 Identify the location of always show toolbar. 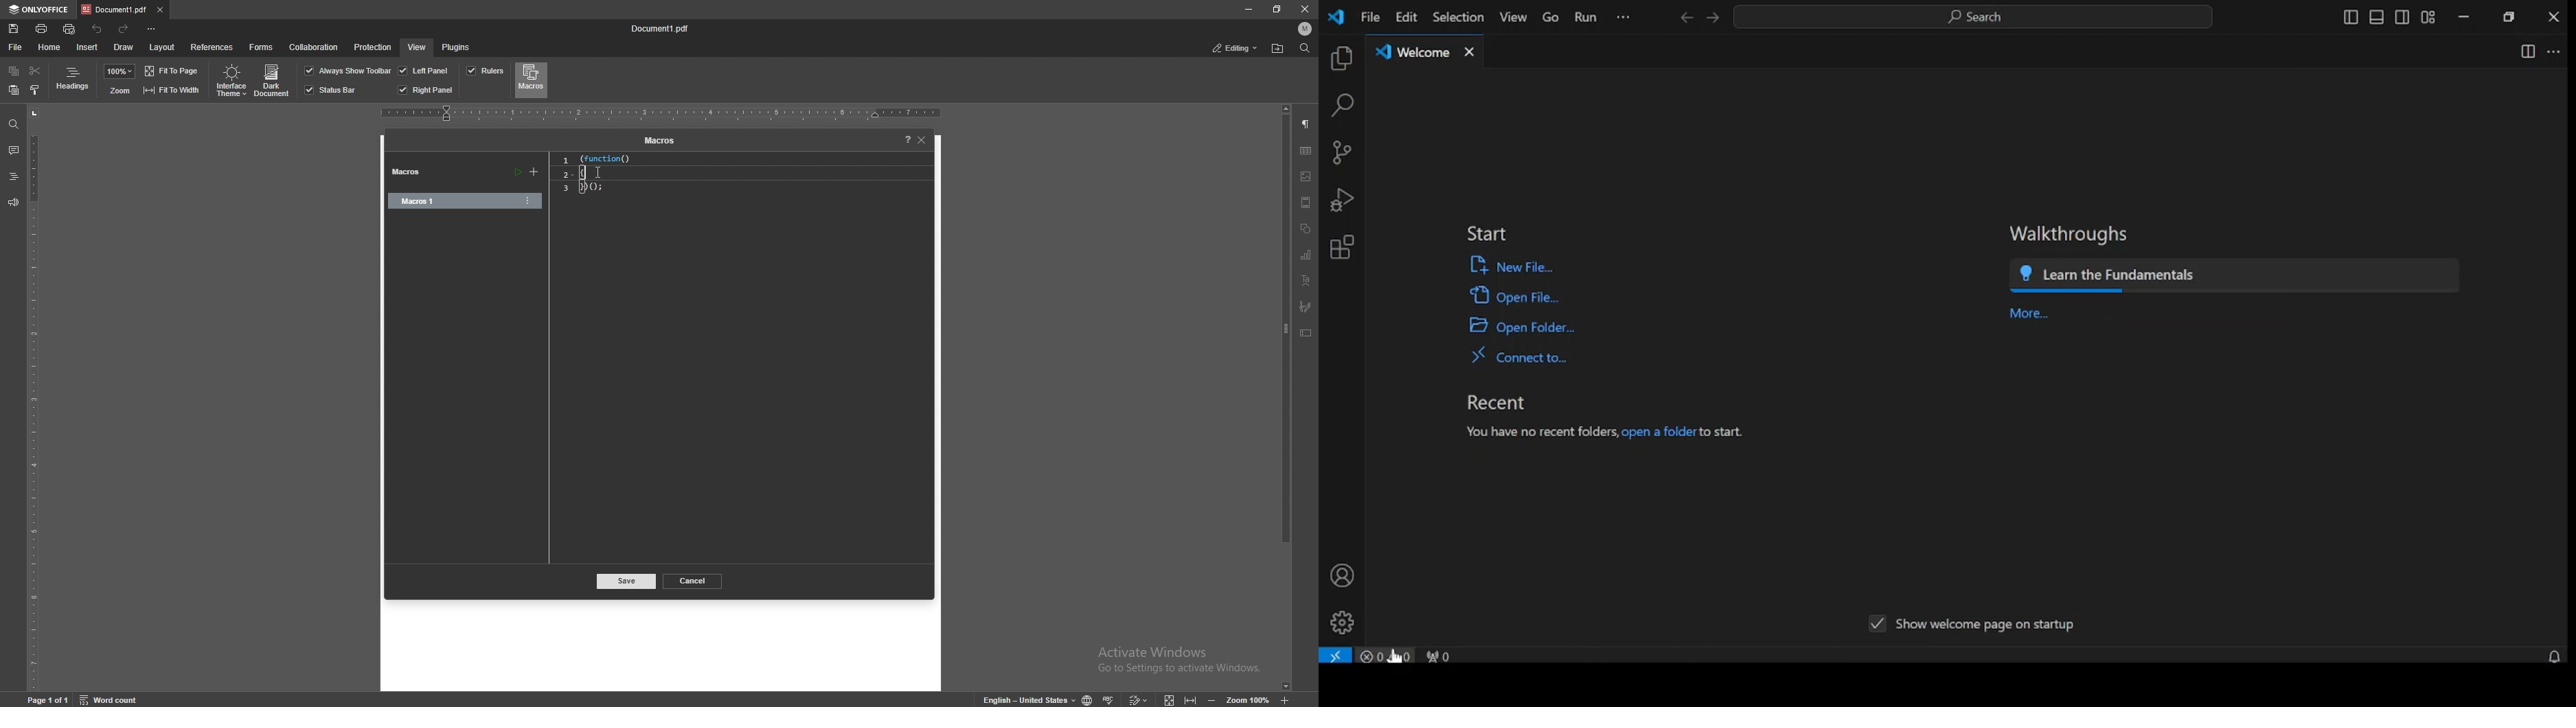
(348, 70).